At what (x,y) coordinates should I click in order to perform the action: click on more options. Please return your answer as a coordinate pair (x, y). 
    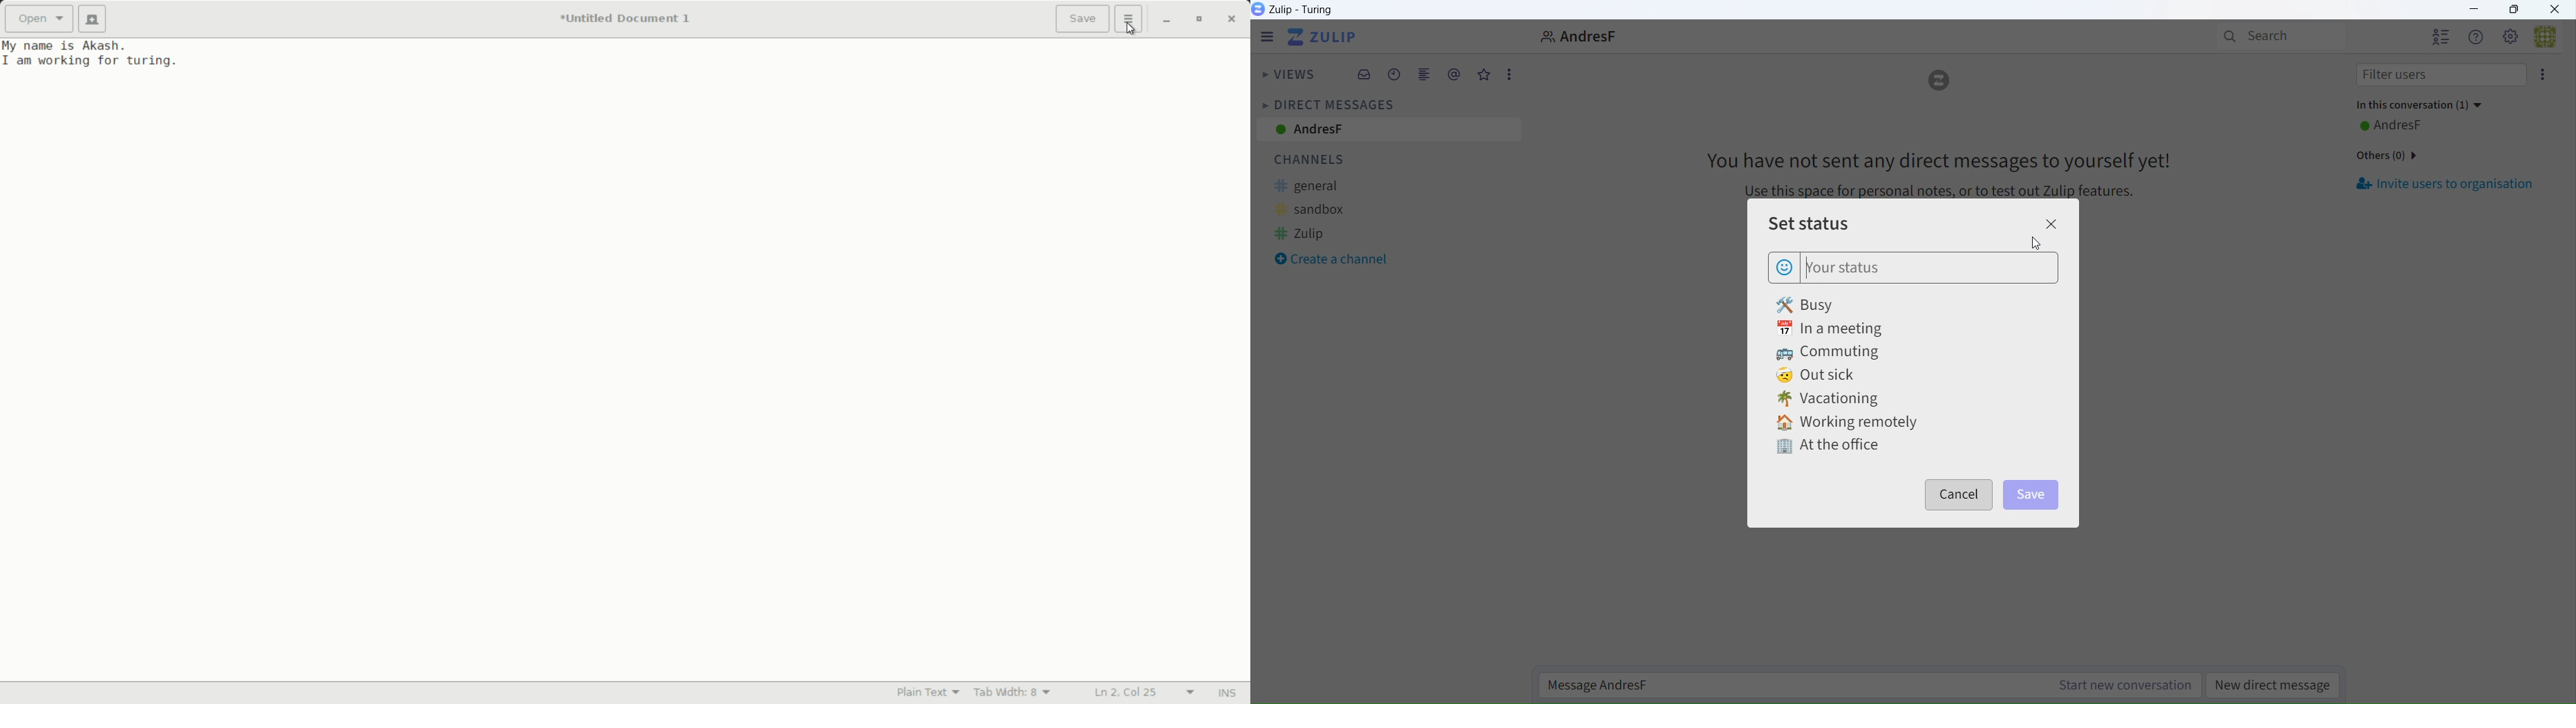
    Looking at the image, I should click on (1129, 18).